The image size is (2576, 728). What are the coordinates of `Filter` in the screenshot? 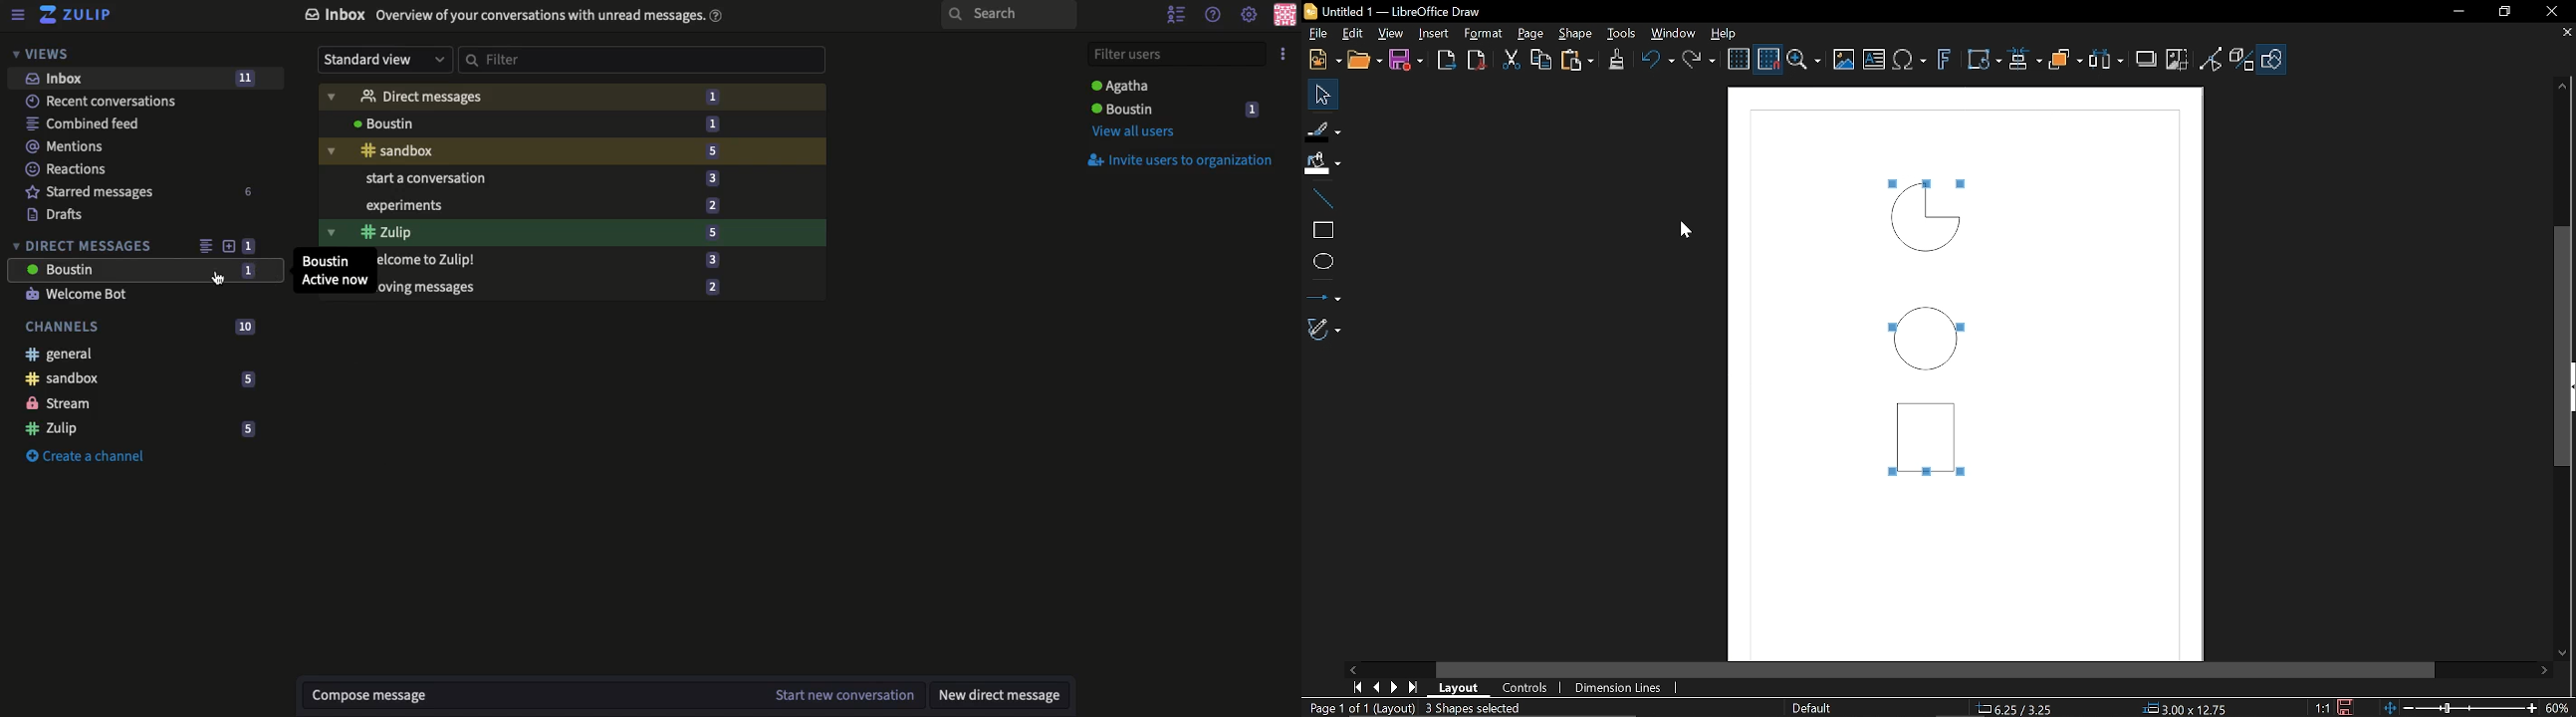 It's located at (643, 60).